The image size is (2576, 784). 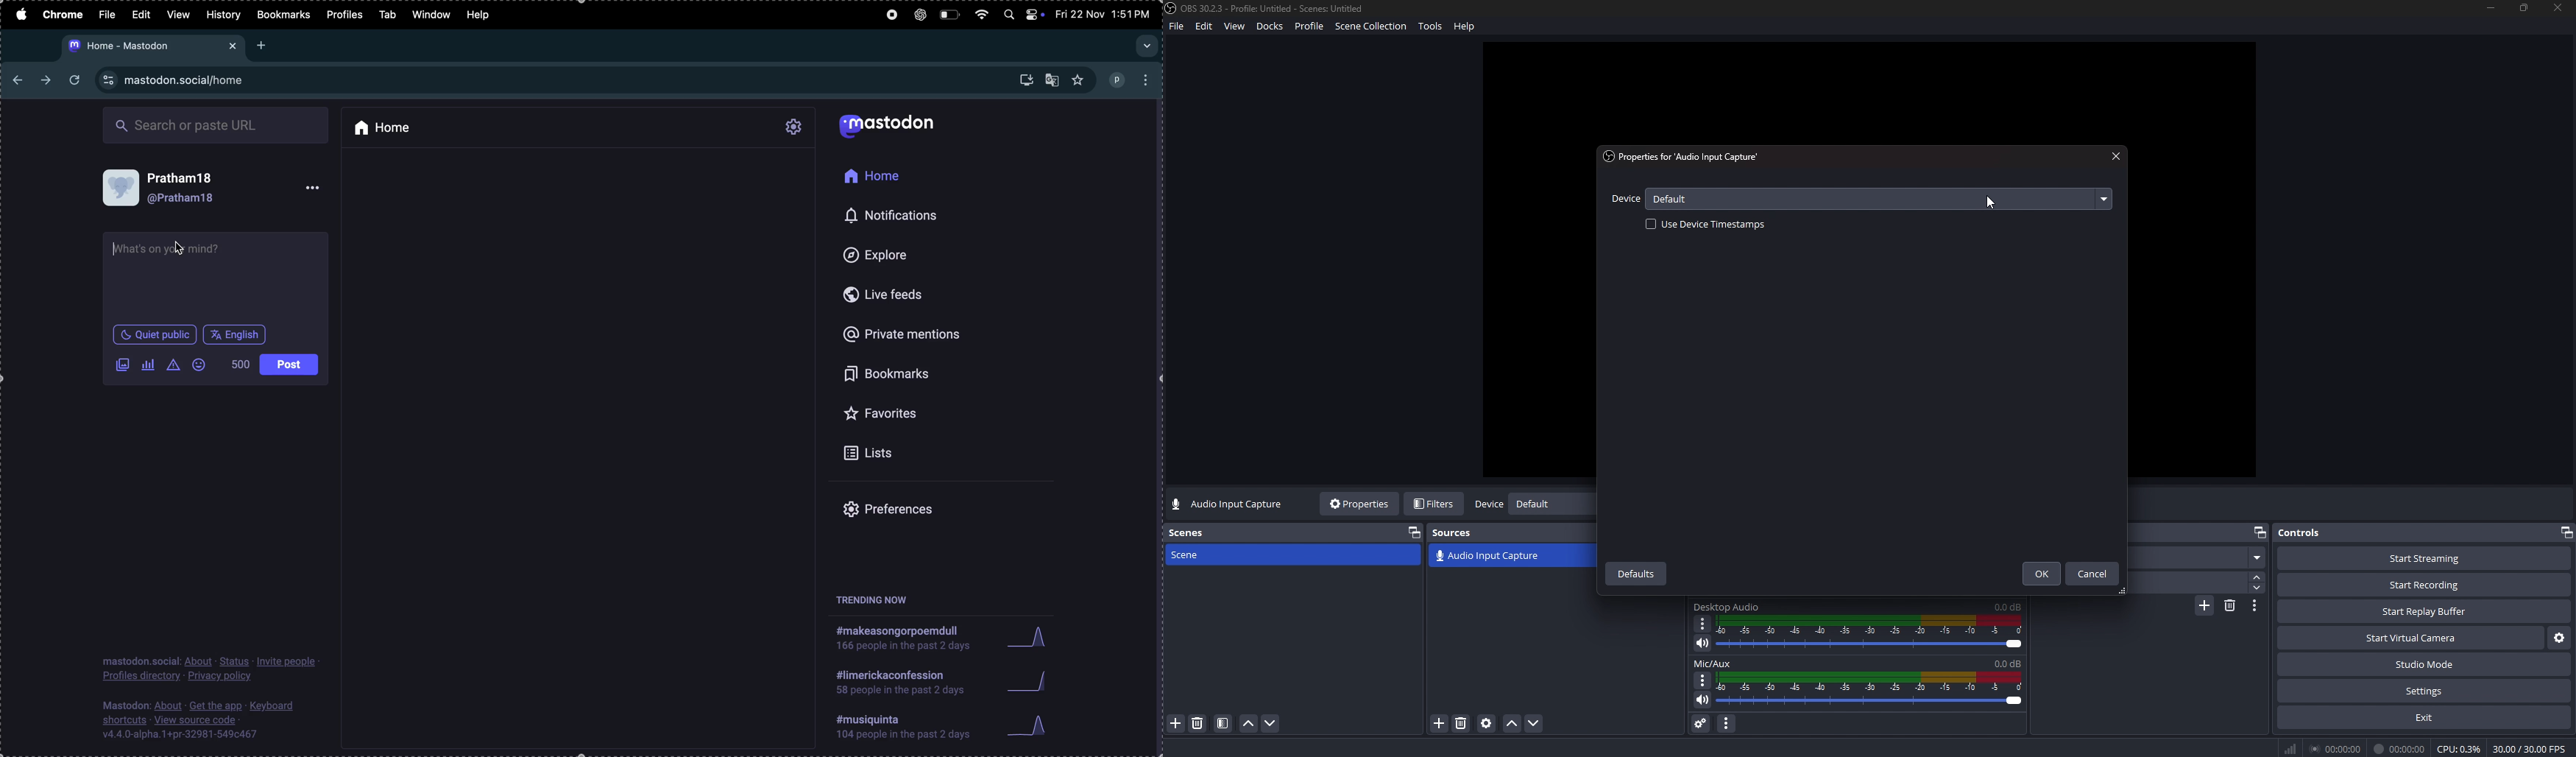 What do you see at coordinates (2257, 588) in the screenshot?
I see `decrease duration` at bounding box center [2257, 588].